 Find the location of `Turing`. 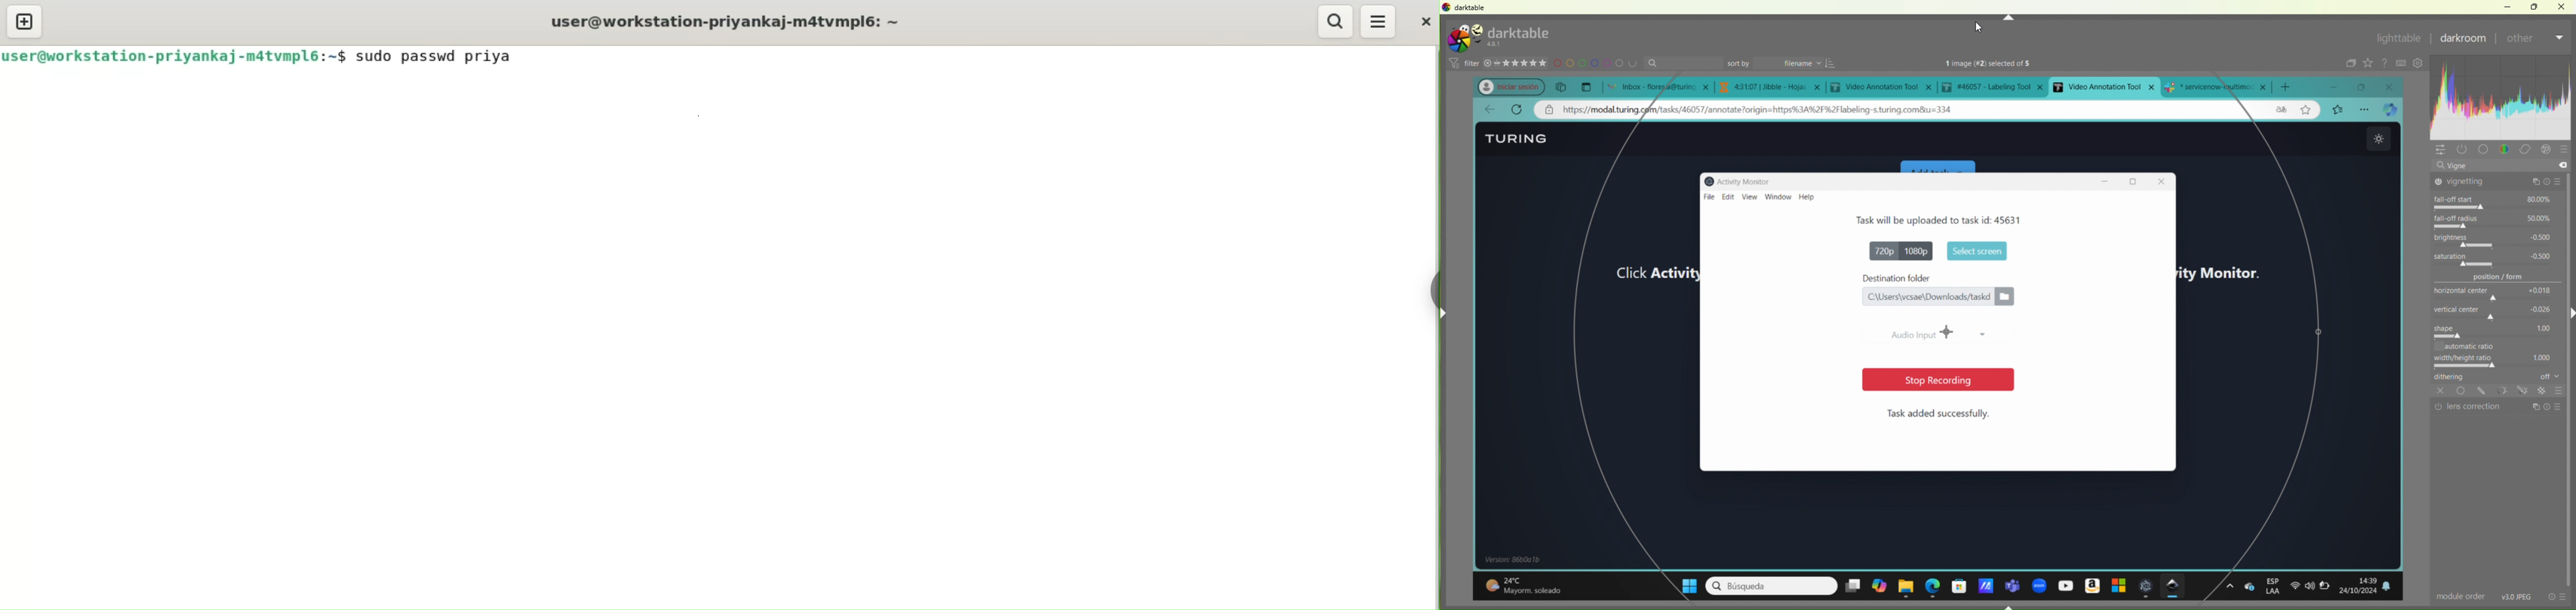

Turing is located at coordinates (1520, 138).